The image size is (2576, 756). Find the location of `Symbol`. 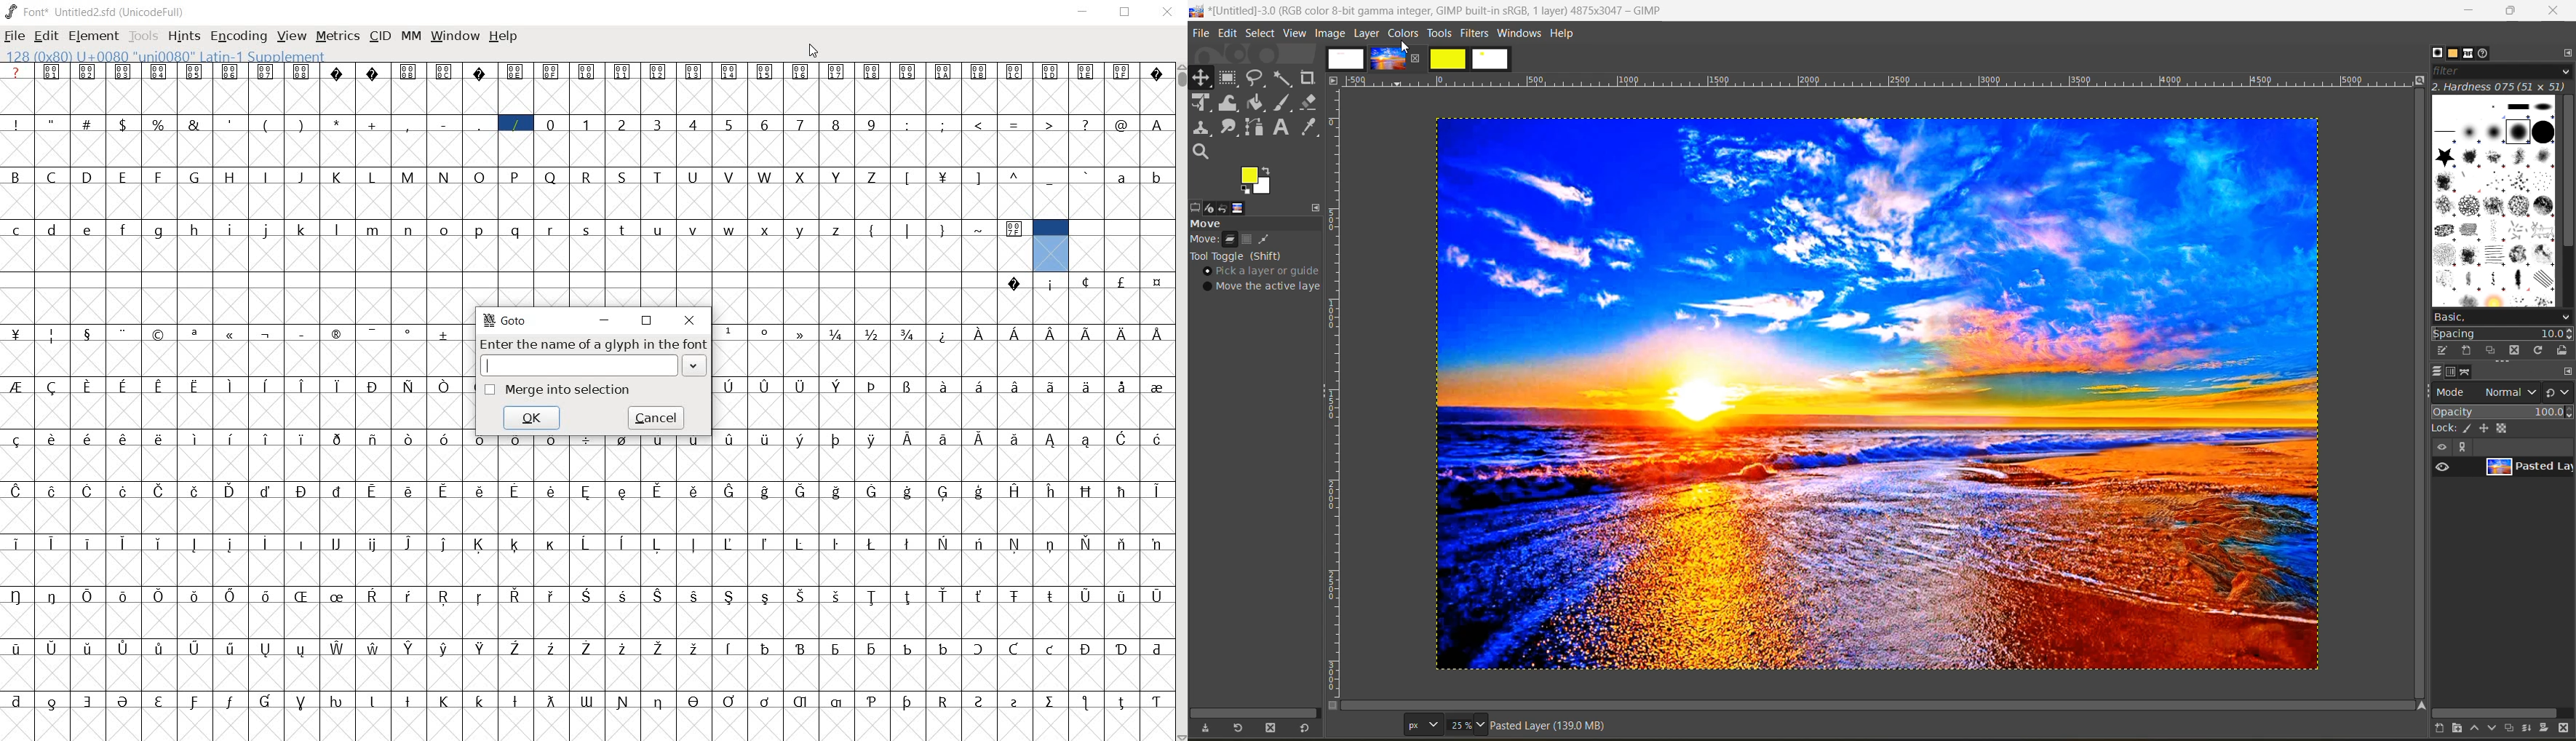

Symbol is located at coordinates (233, 700).